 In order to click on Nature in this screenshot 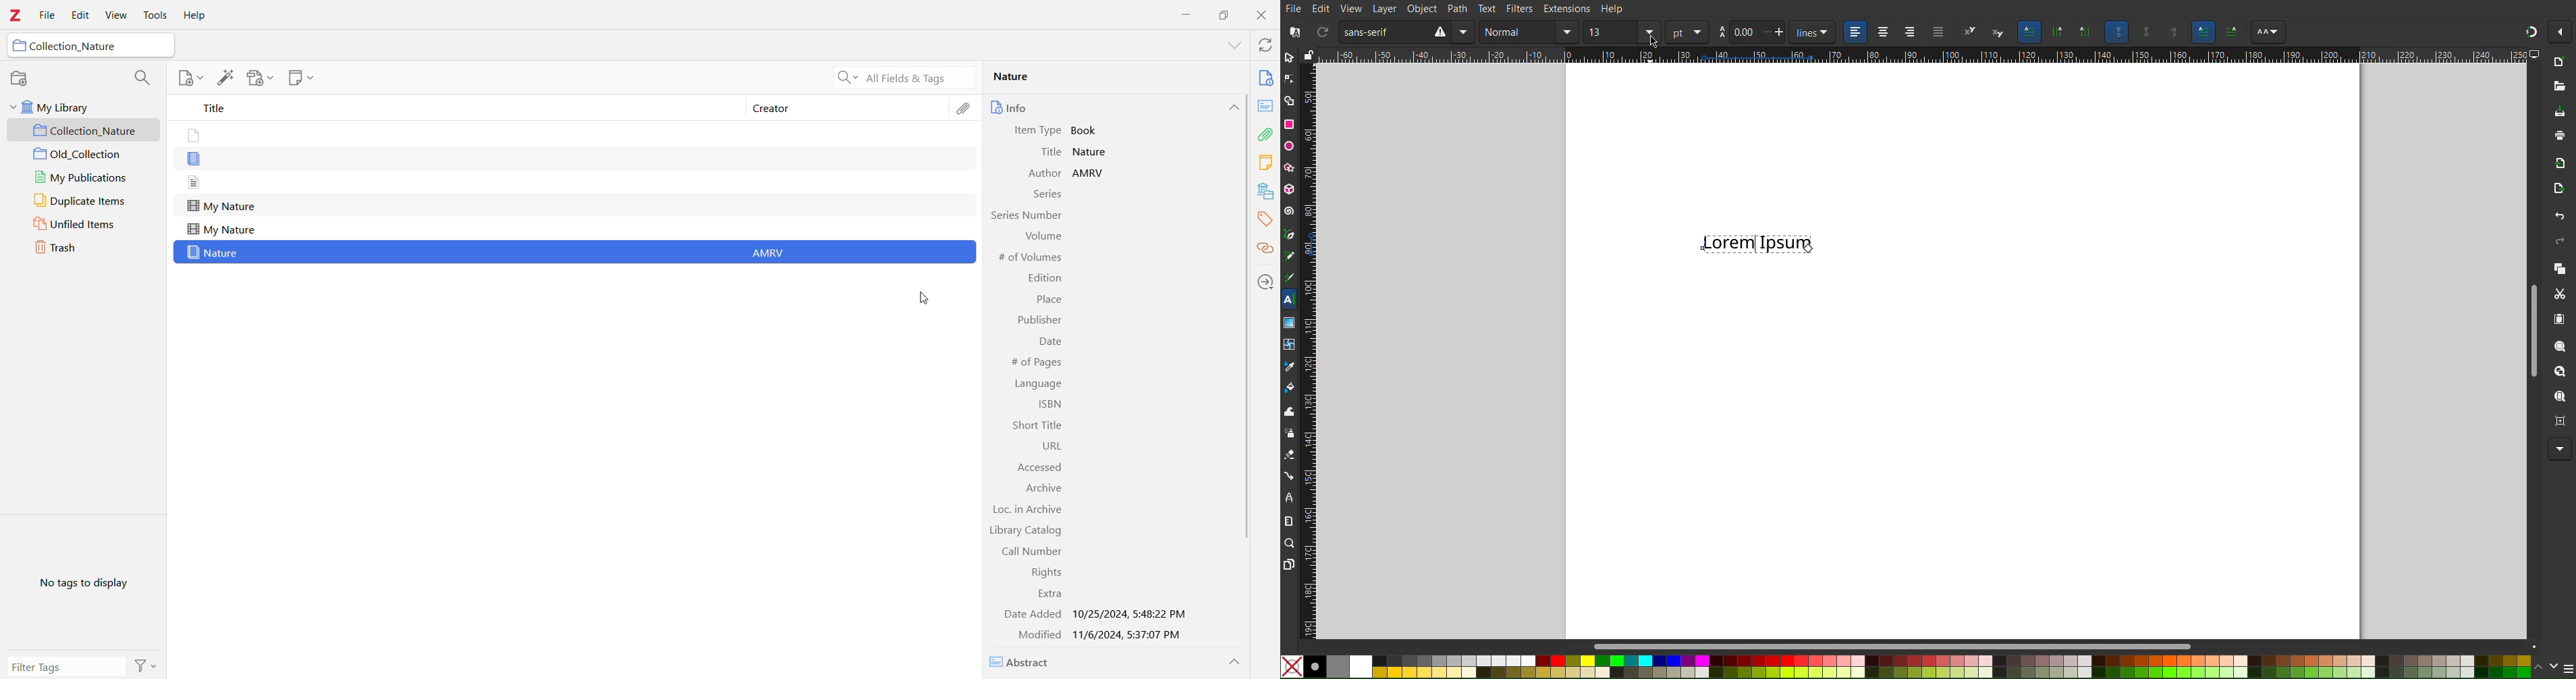, I will do `click(1108, 77)`.